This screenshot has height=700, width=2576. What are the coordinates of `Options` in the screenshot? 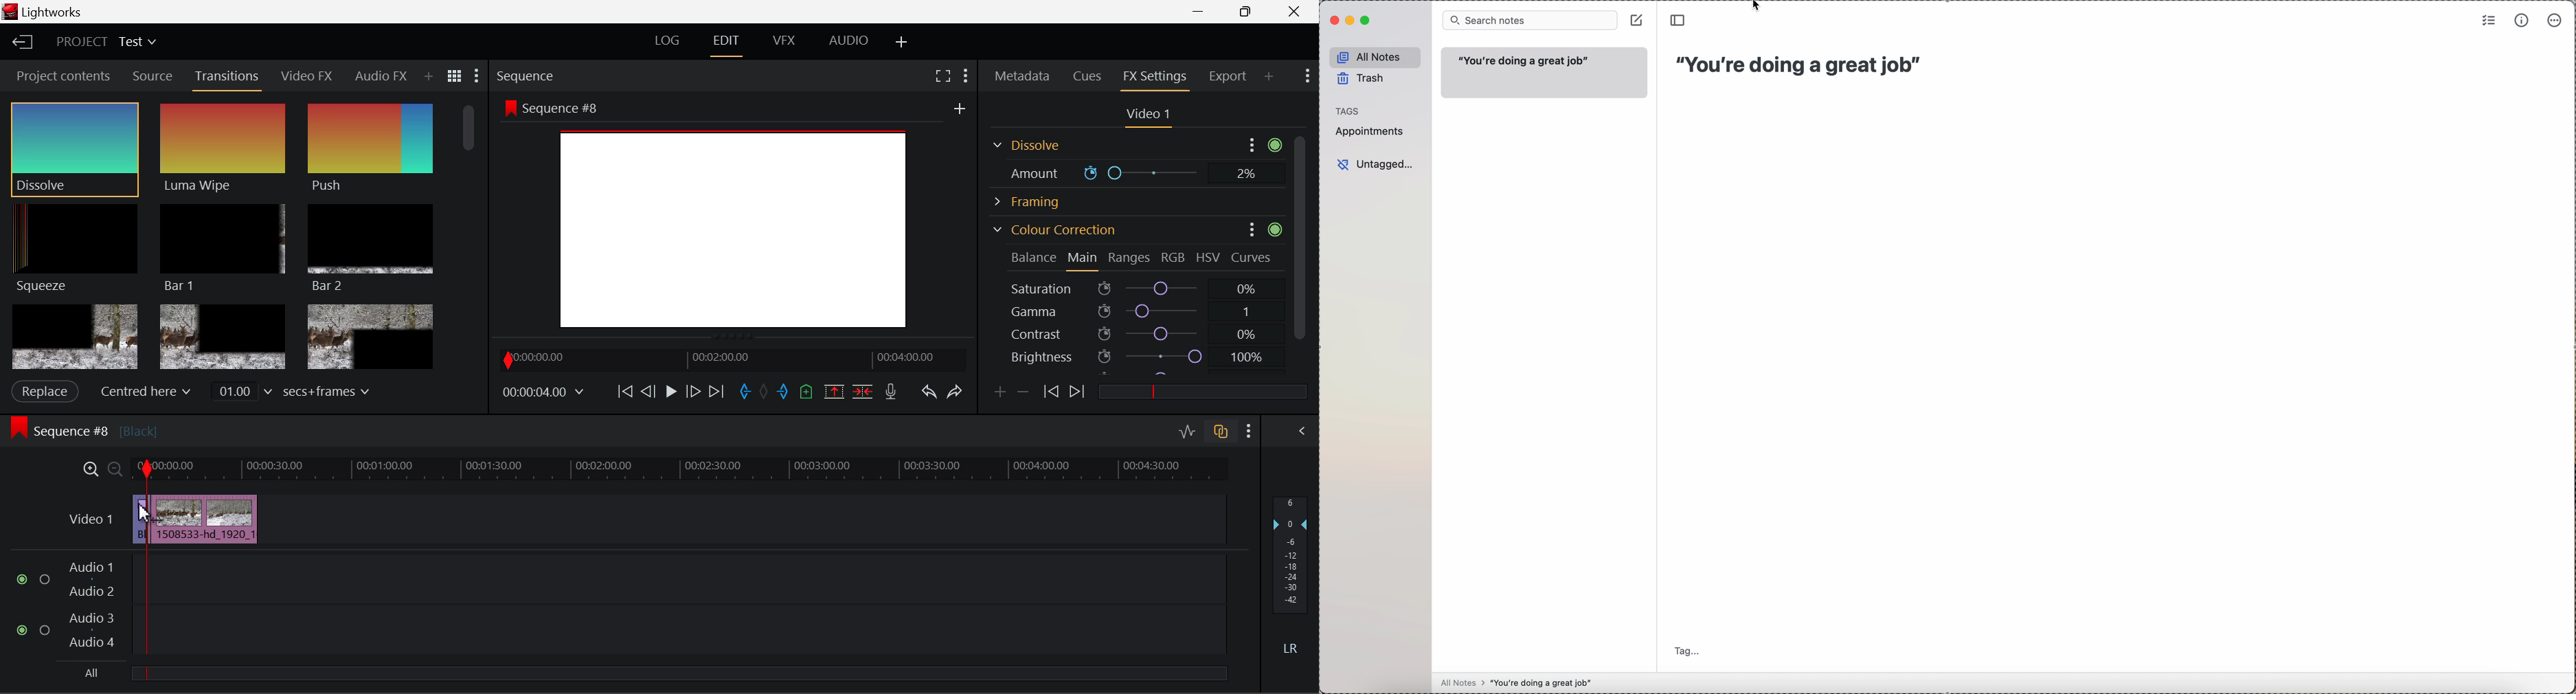 It's located at (1251, 145).